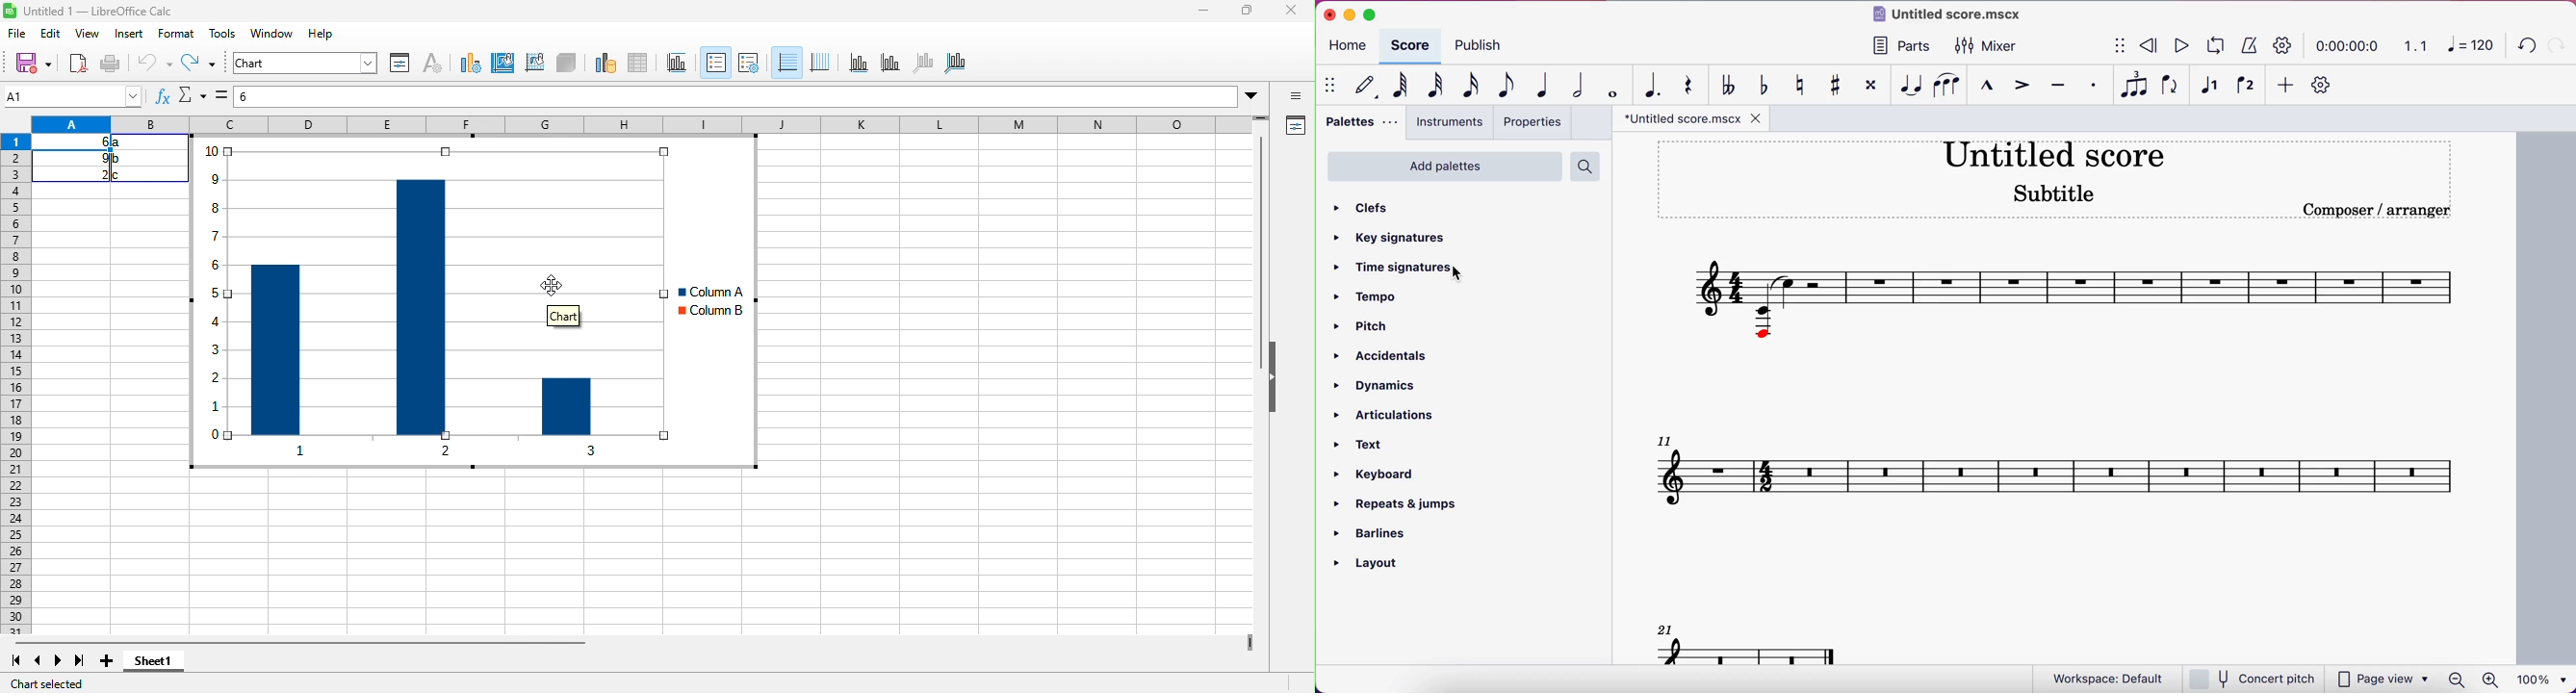 The image size is (2576, 700). Describe the element at coordinates (958, 63) in the screenshot. I see `all axes` at that location.